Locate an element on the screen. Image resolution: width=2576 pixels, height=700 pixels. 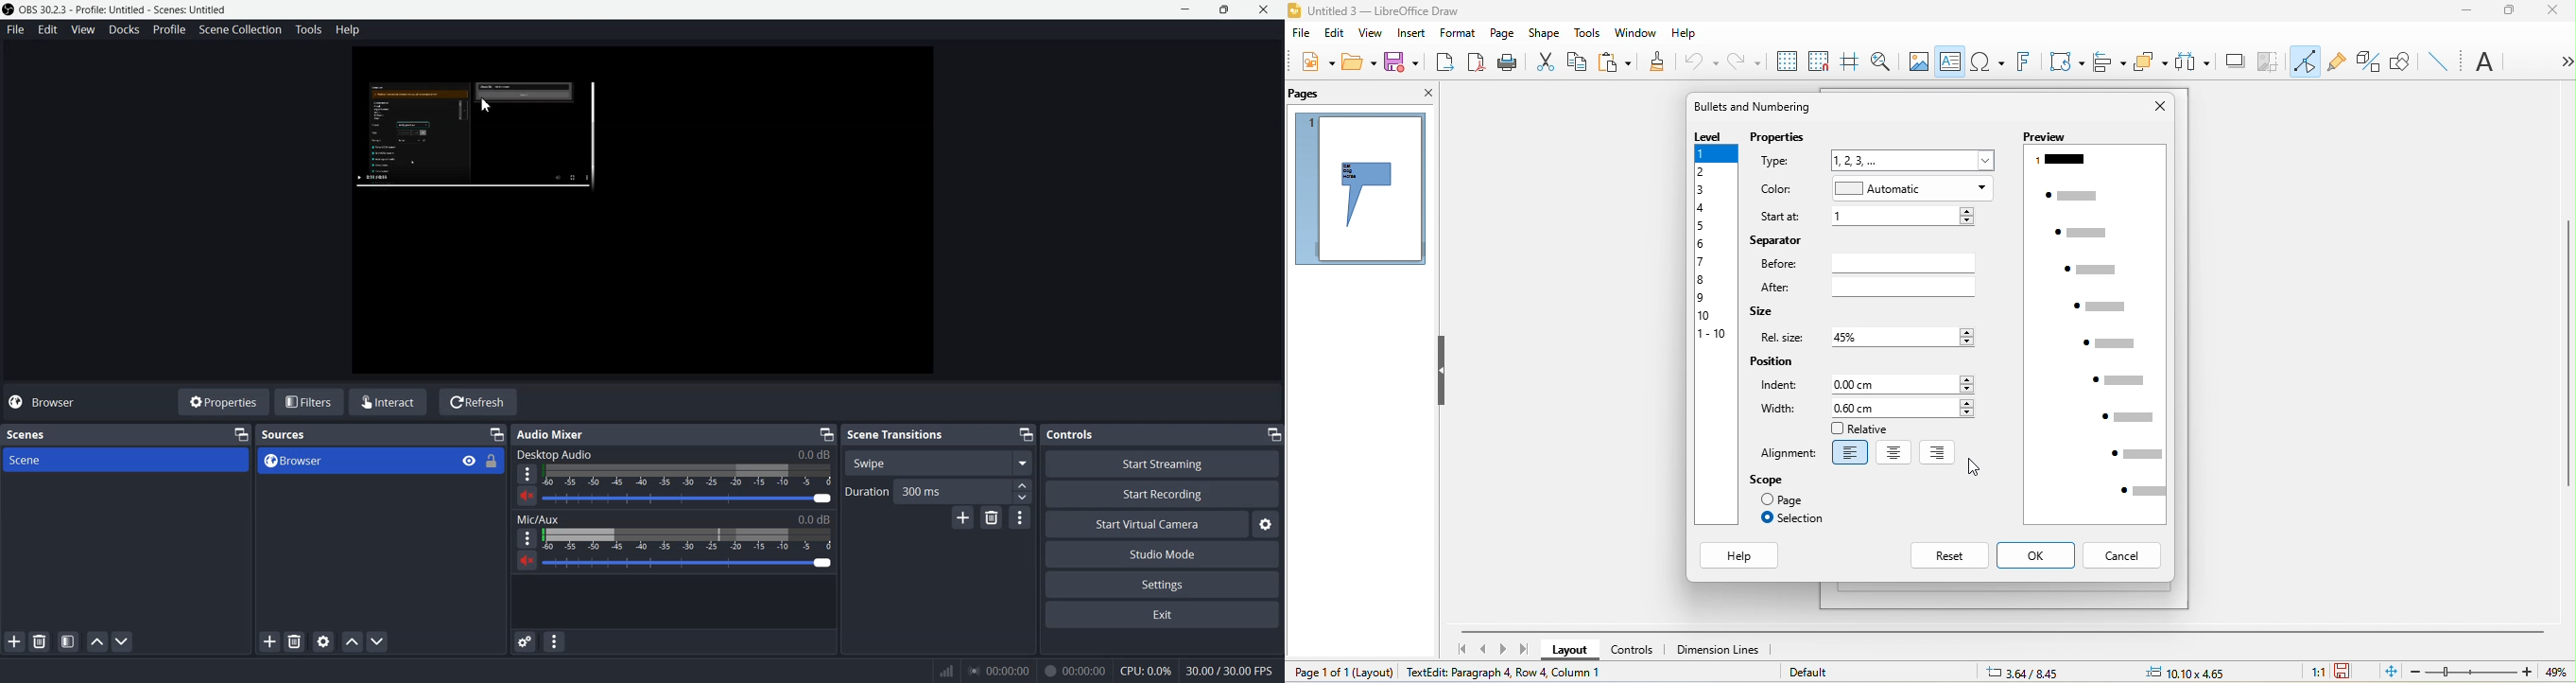
Settings is located at coordinates (1162, 584).